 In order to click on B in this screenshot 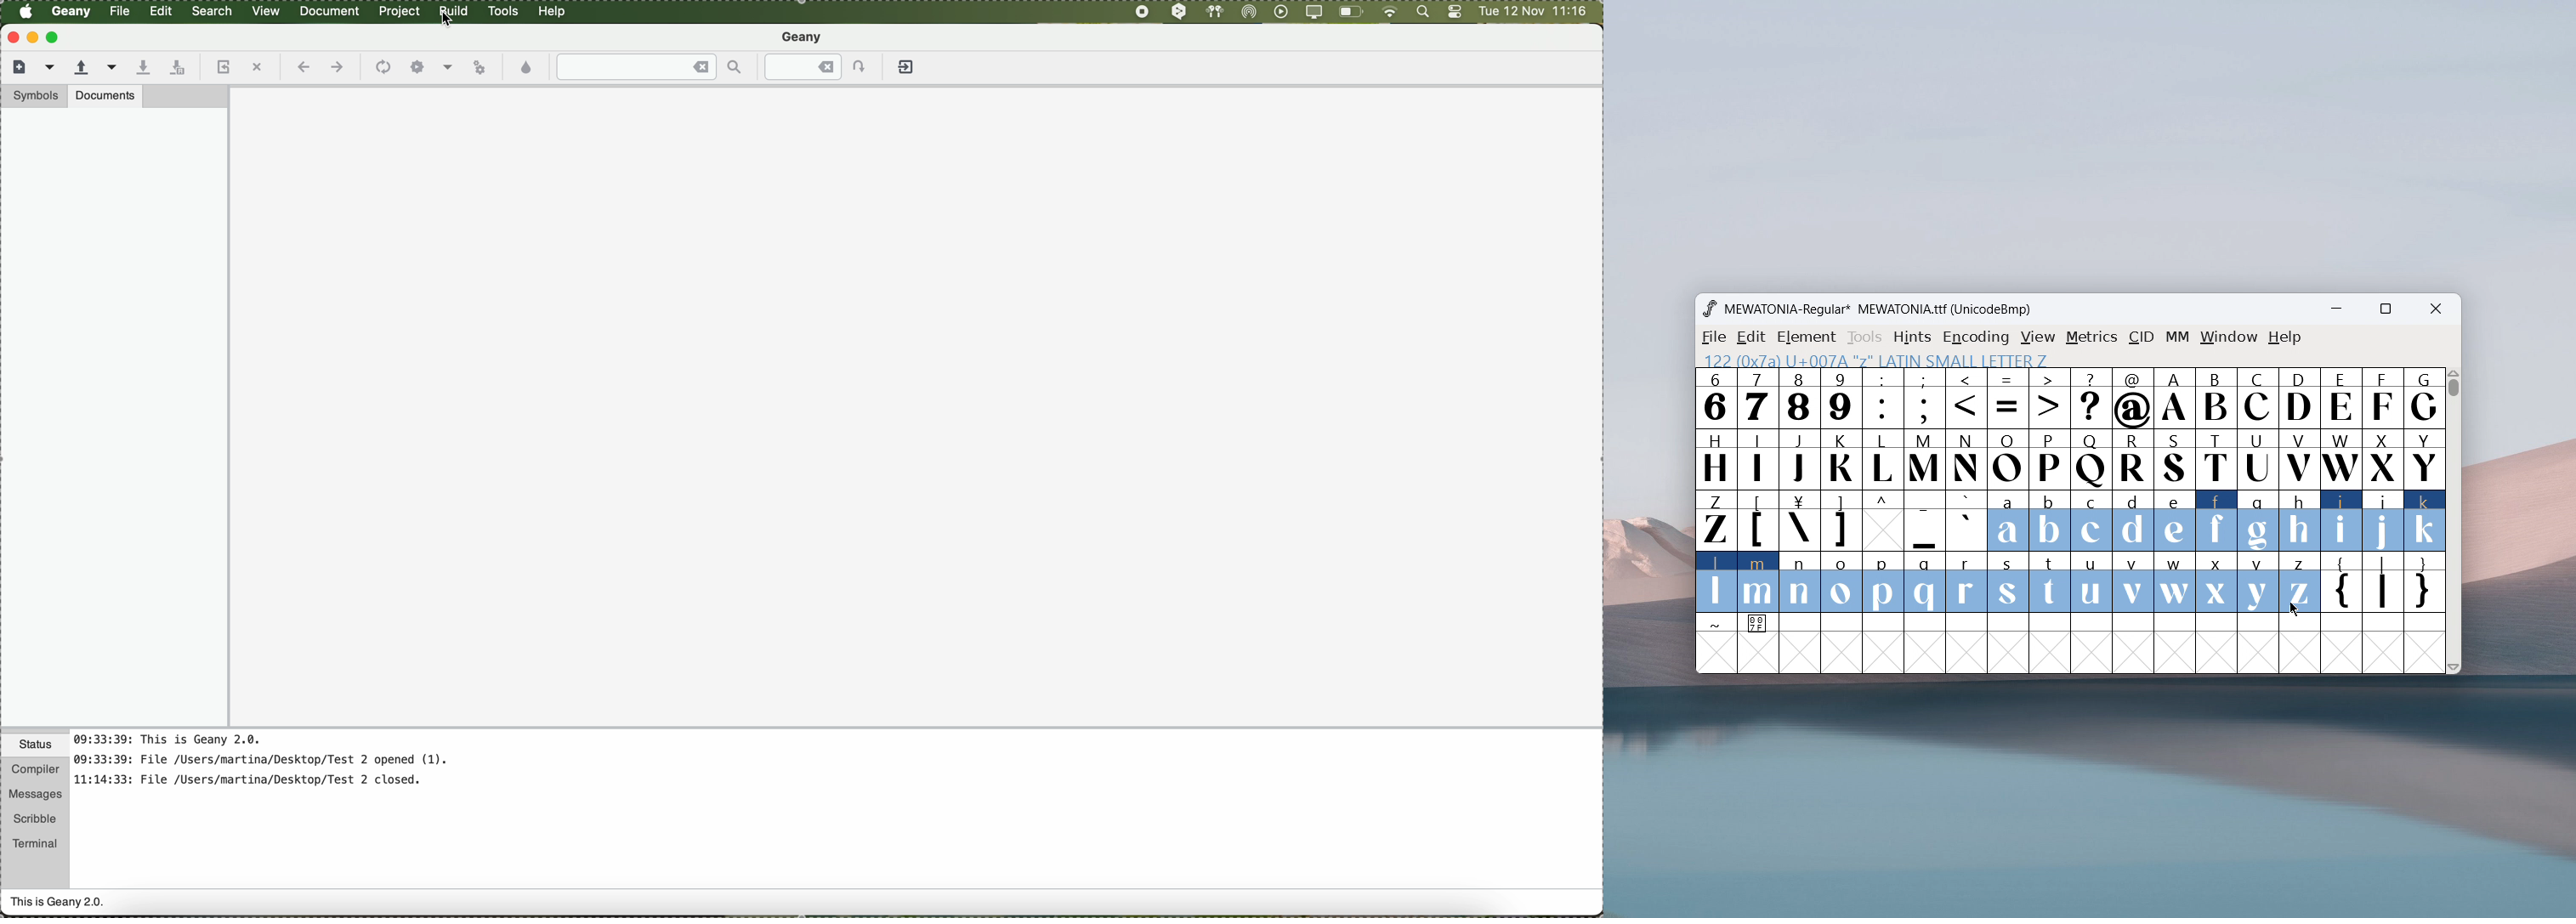, I will do `click(2216, 399)`.